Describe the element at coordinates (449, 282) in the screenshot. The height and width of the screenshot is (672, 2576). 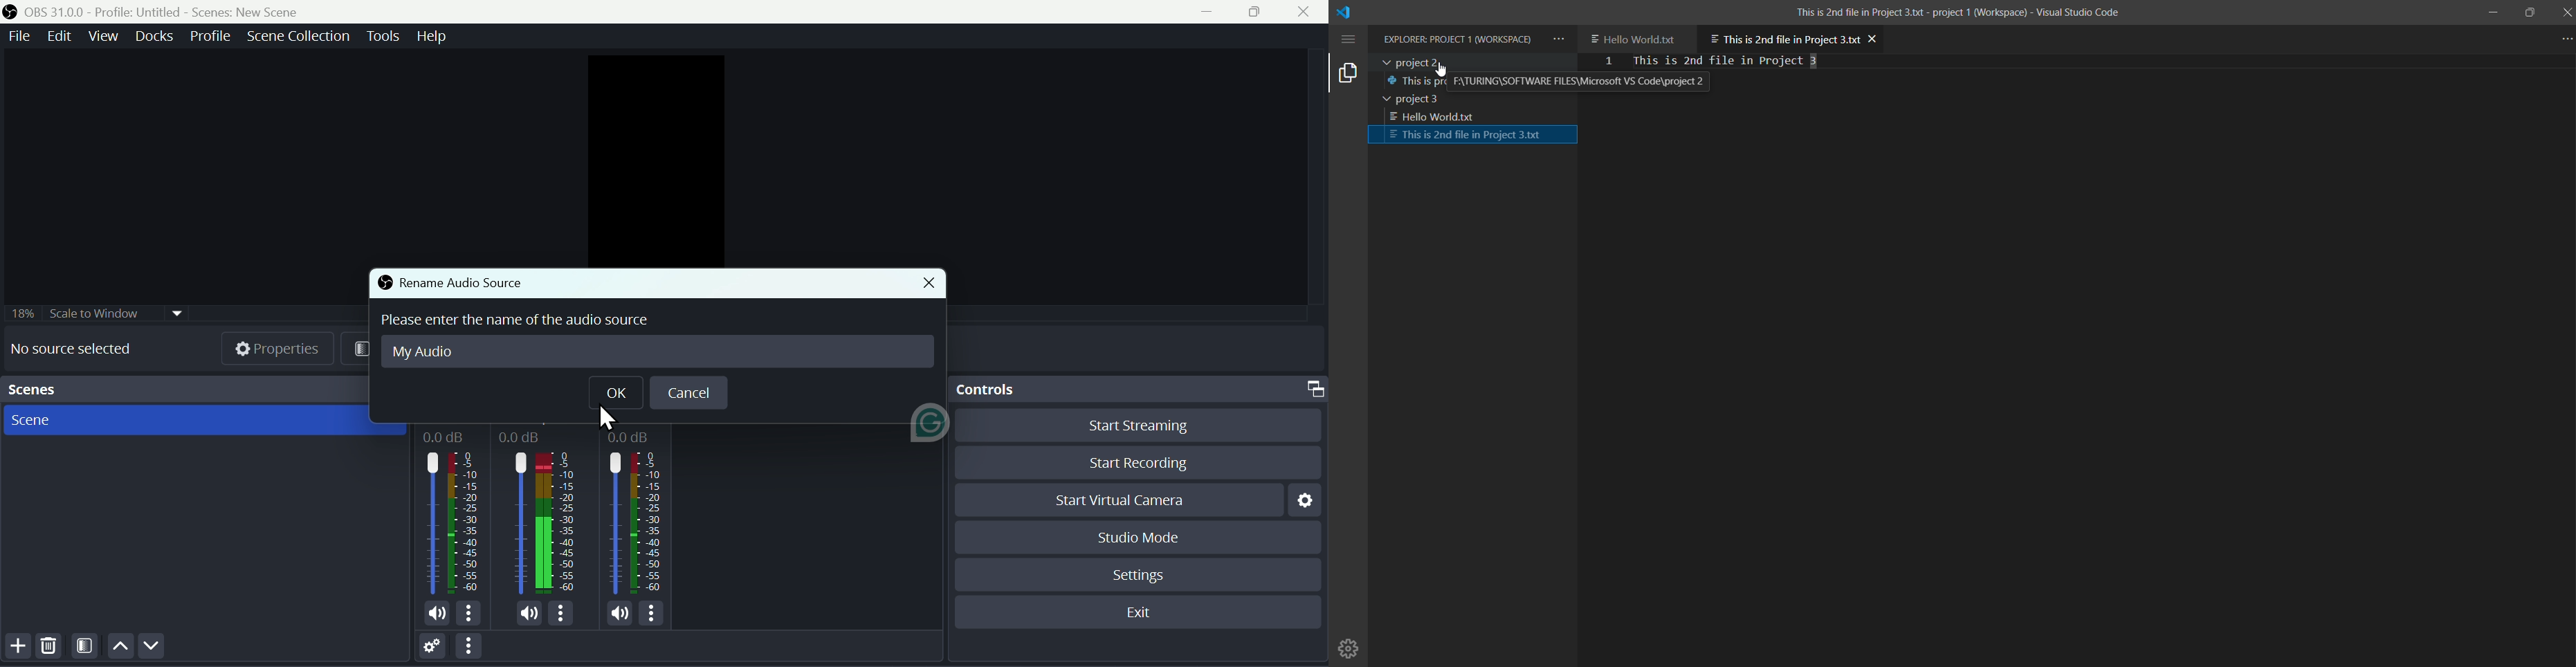
I see `Rename audio source` at that location.